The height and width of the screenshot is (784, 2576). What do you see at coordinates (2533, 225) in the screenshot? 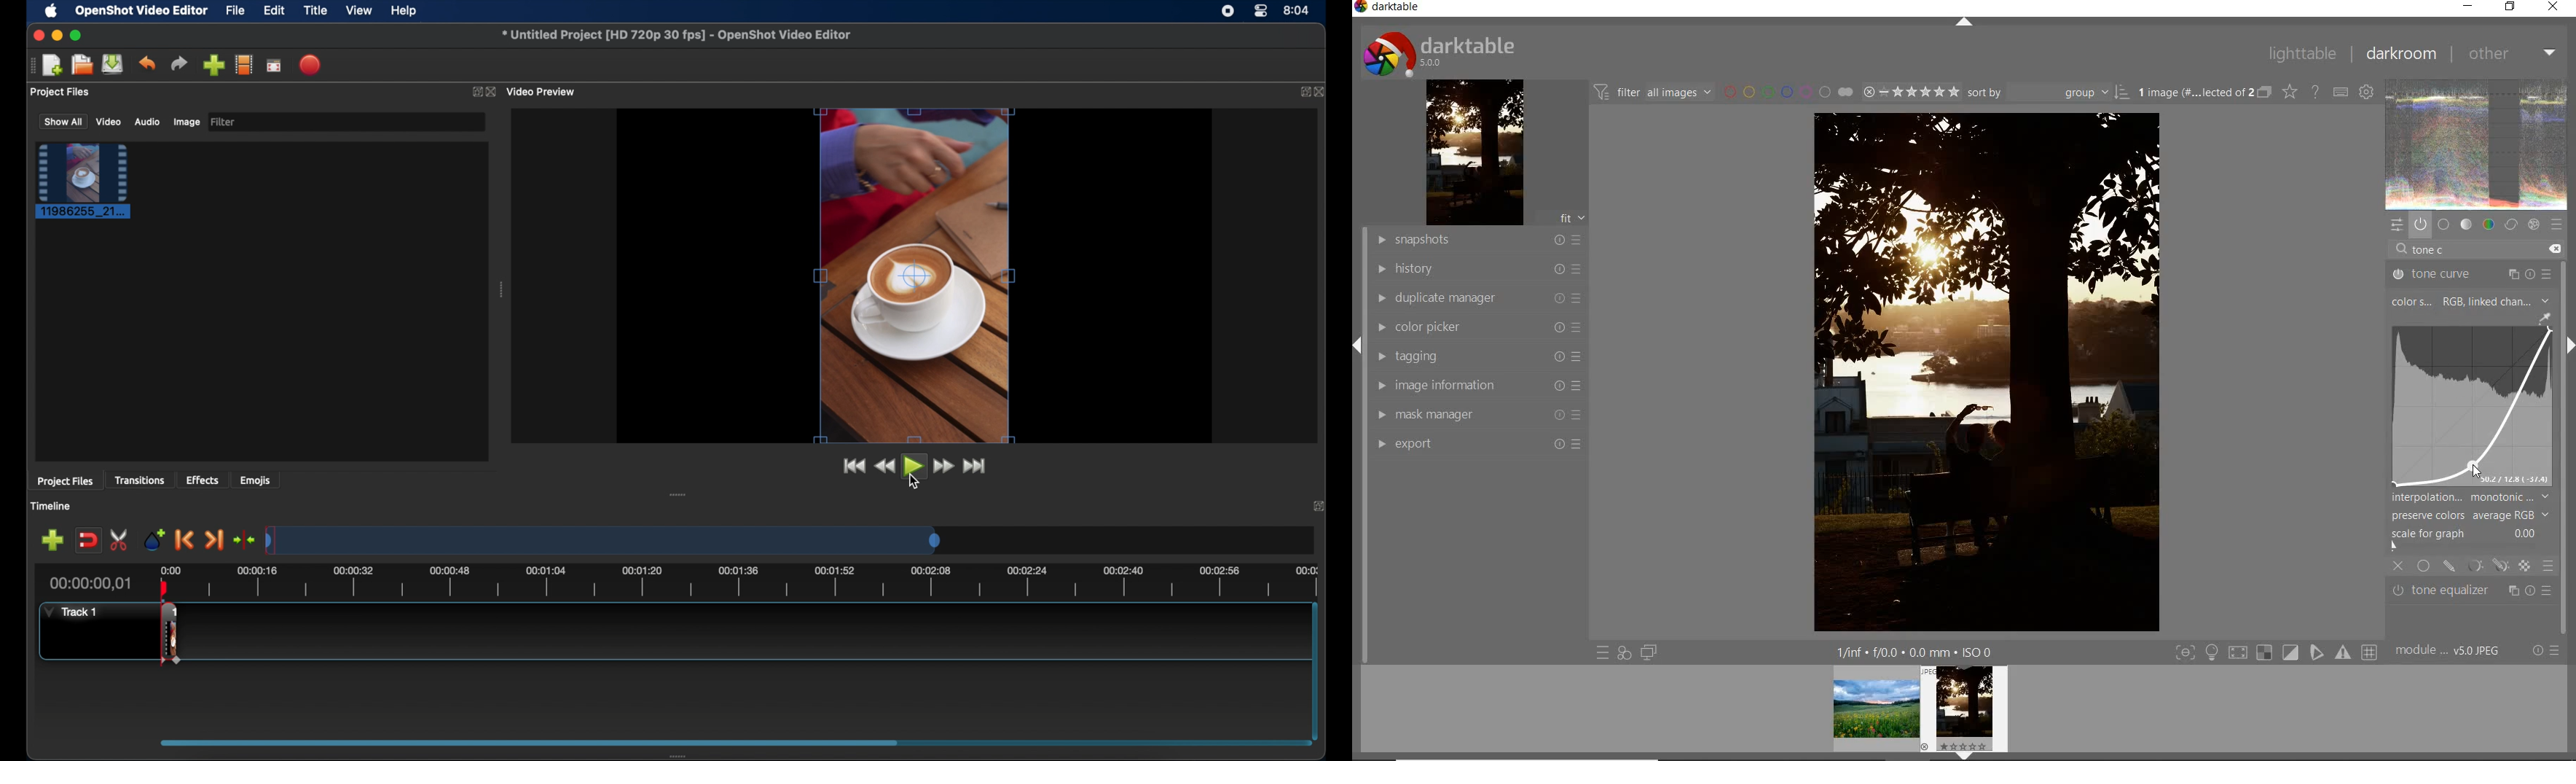
I see `effect` at bounding box center [2533, 225].